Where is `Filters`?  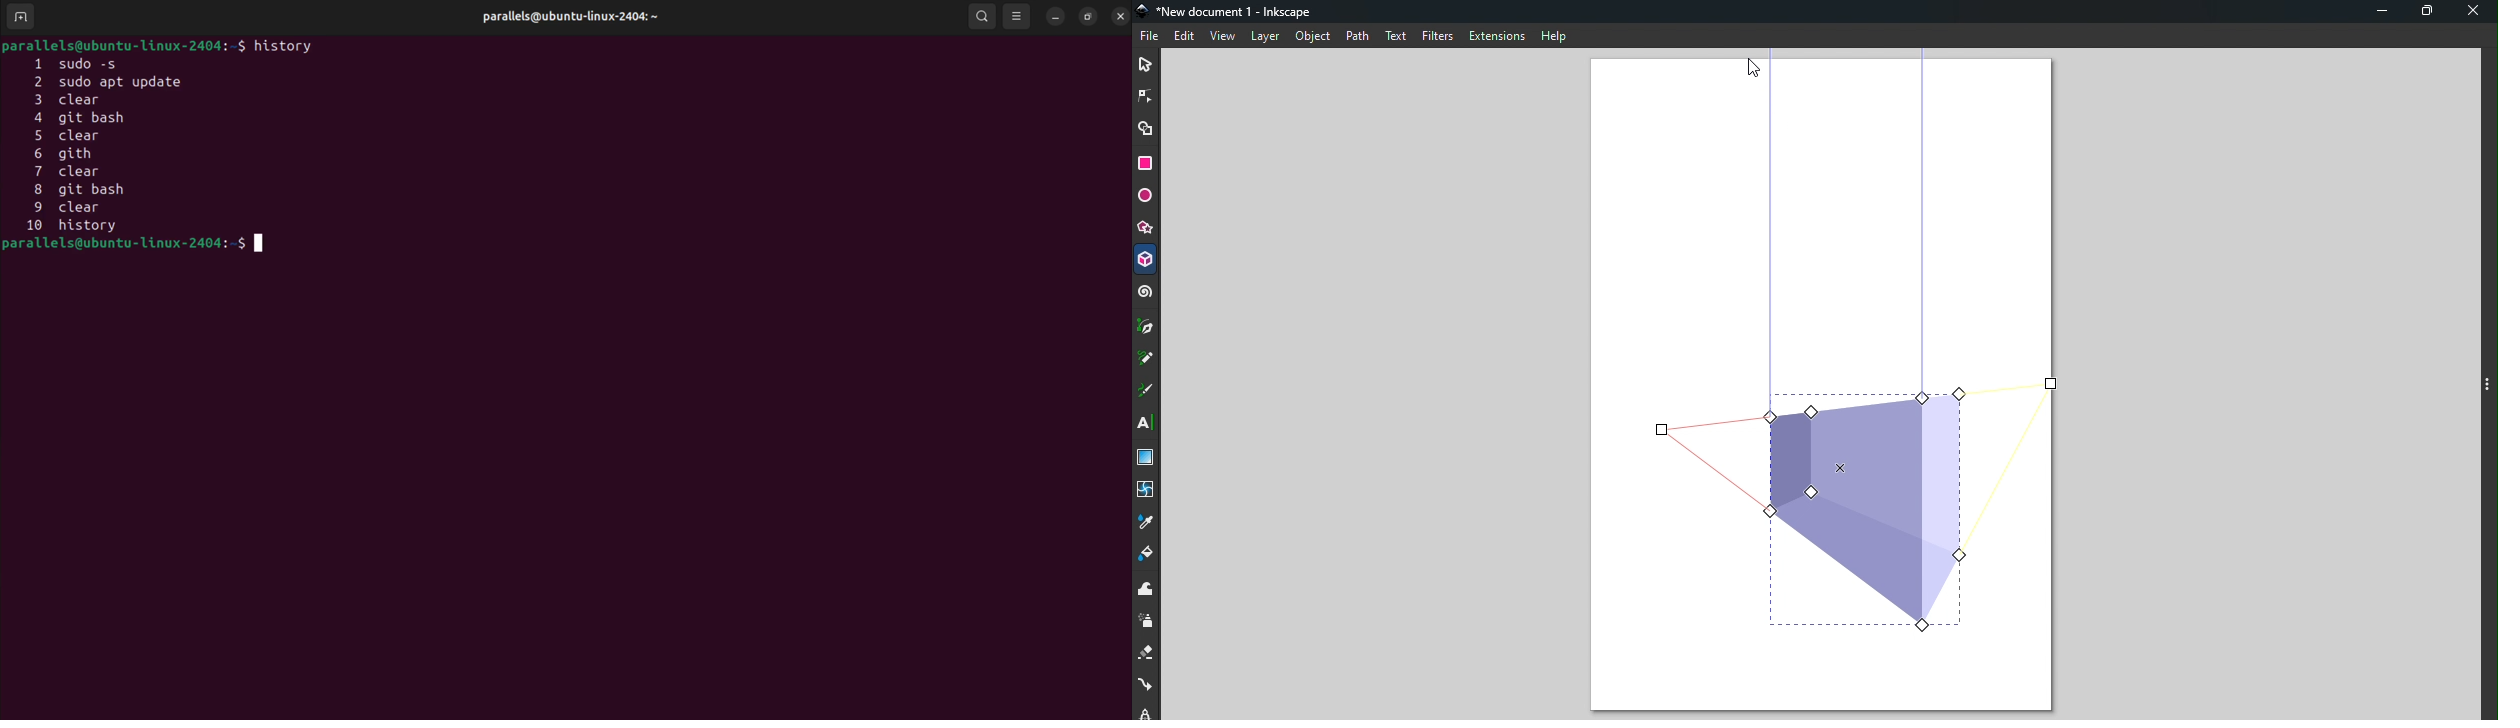 Filters is located at coordinates (1439, 35).